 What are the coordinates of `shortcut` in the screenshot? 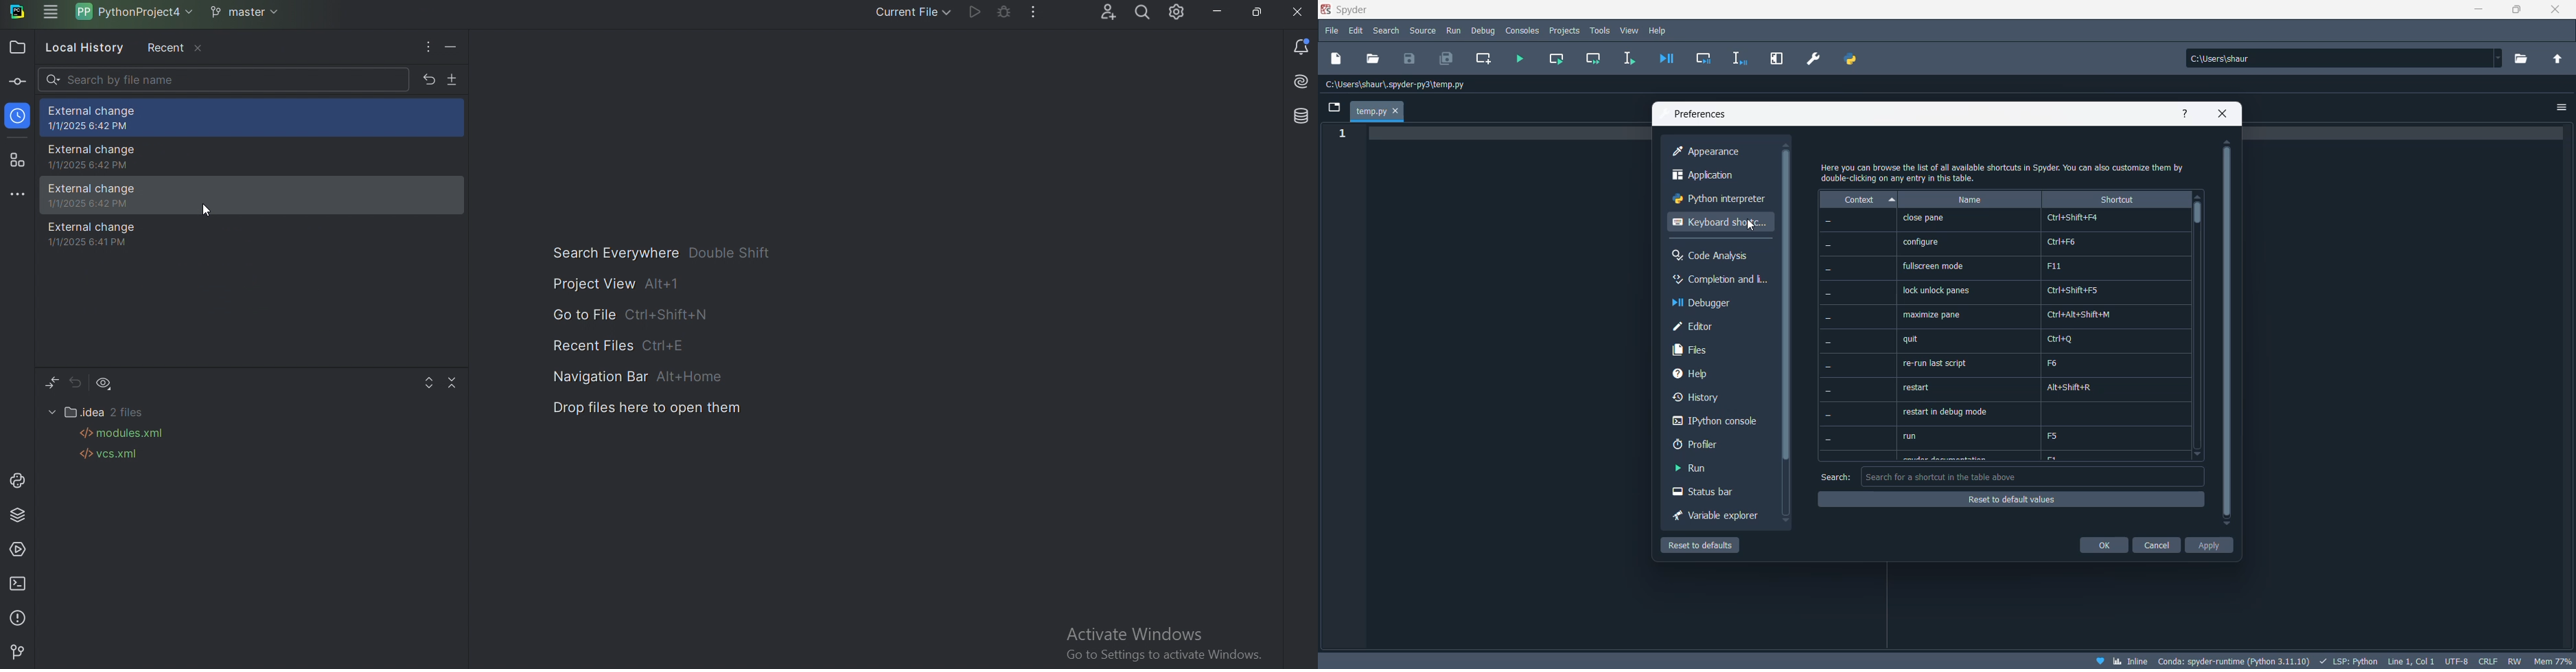 It's located at (2118, 199).